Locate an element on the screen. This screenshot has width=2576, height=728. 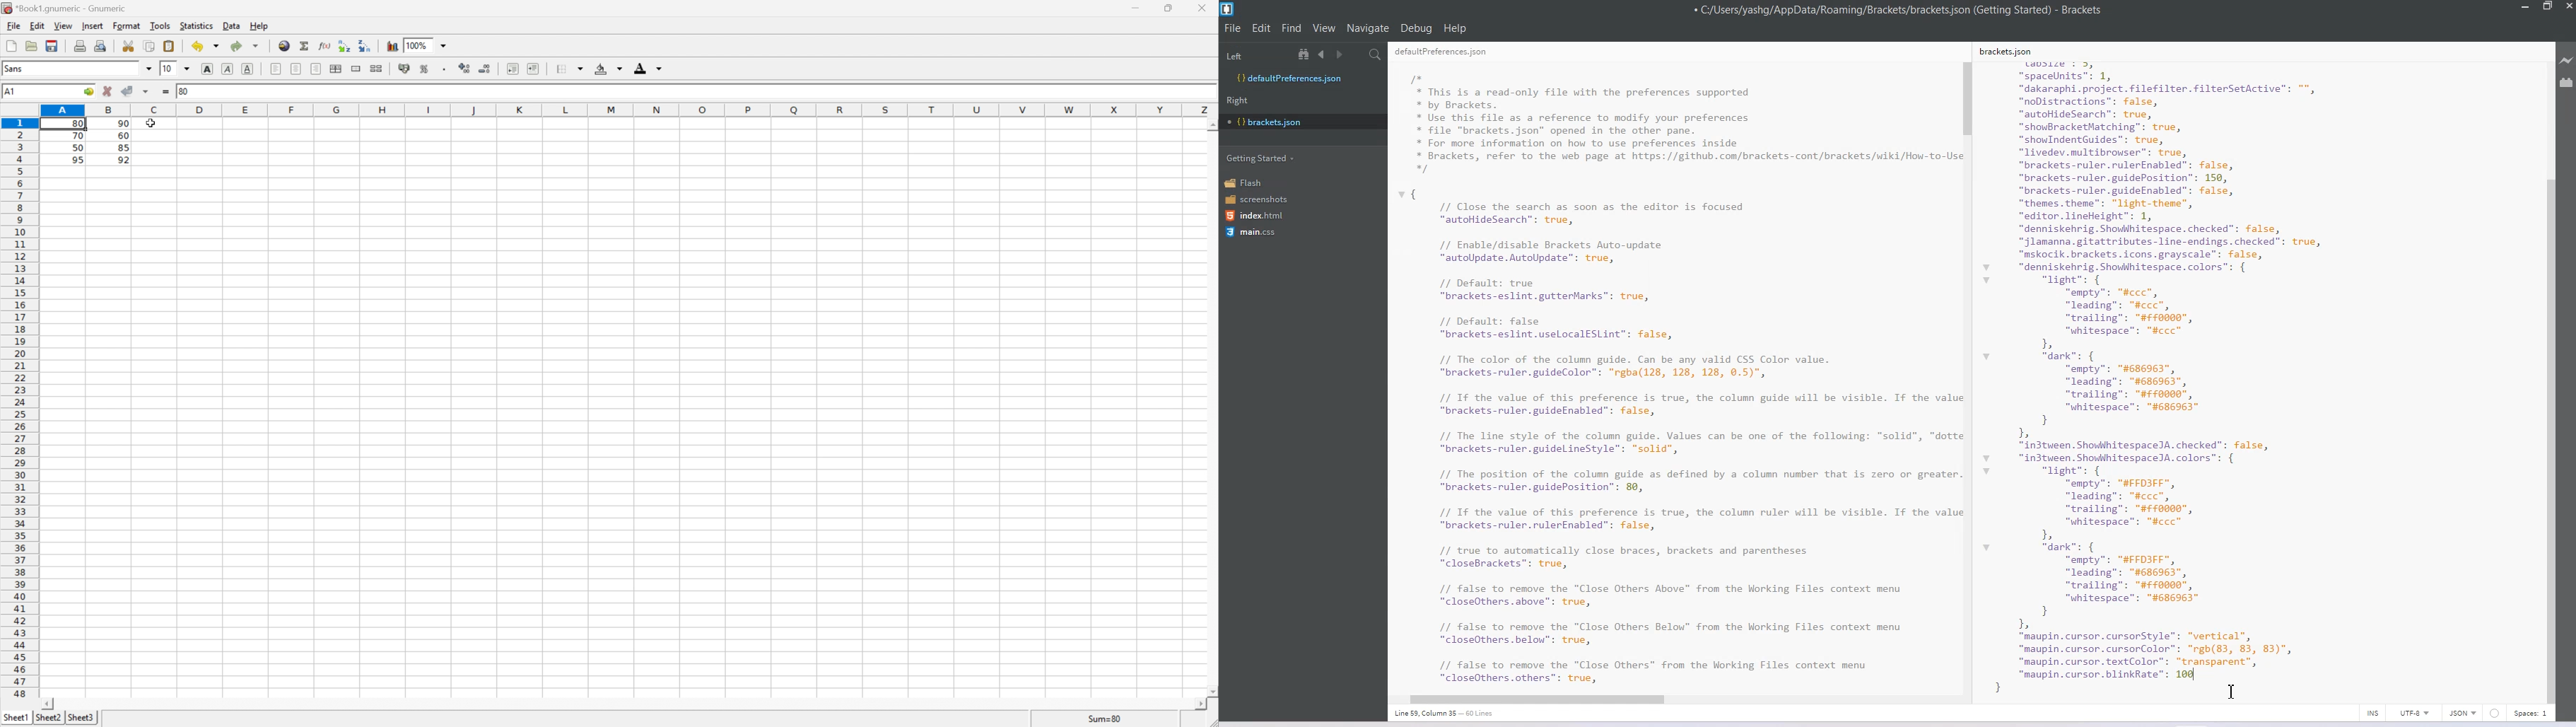
View is located at coordinates (1325, 28).